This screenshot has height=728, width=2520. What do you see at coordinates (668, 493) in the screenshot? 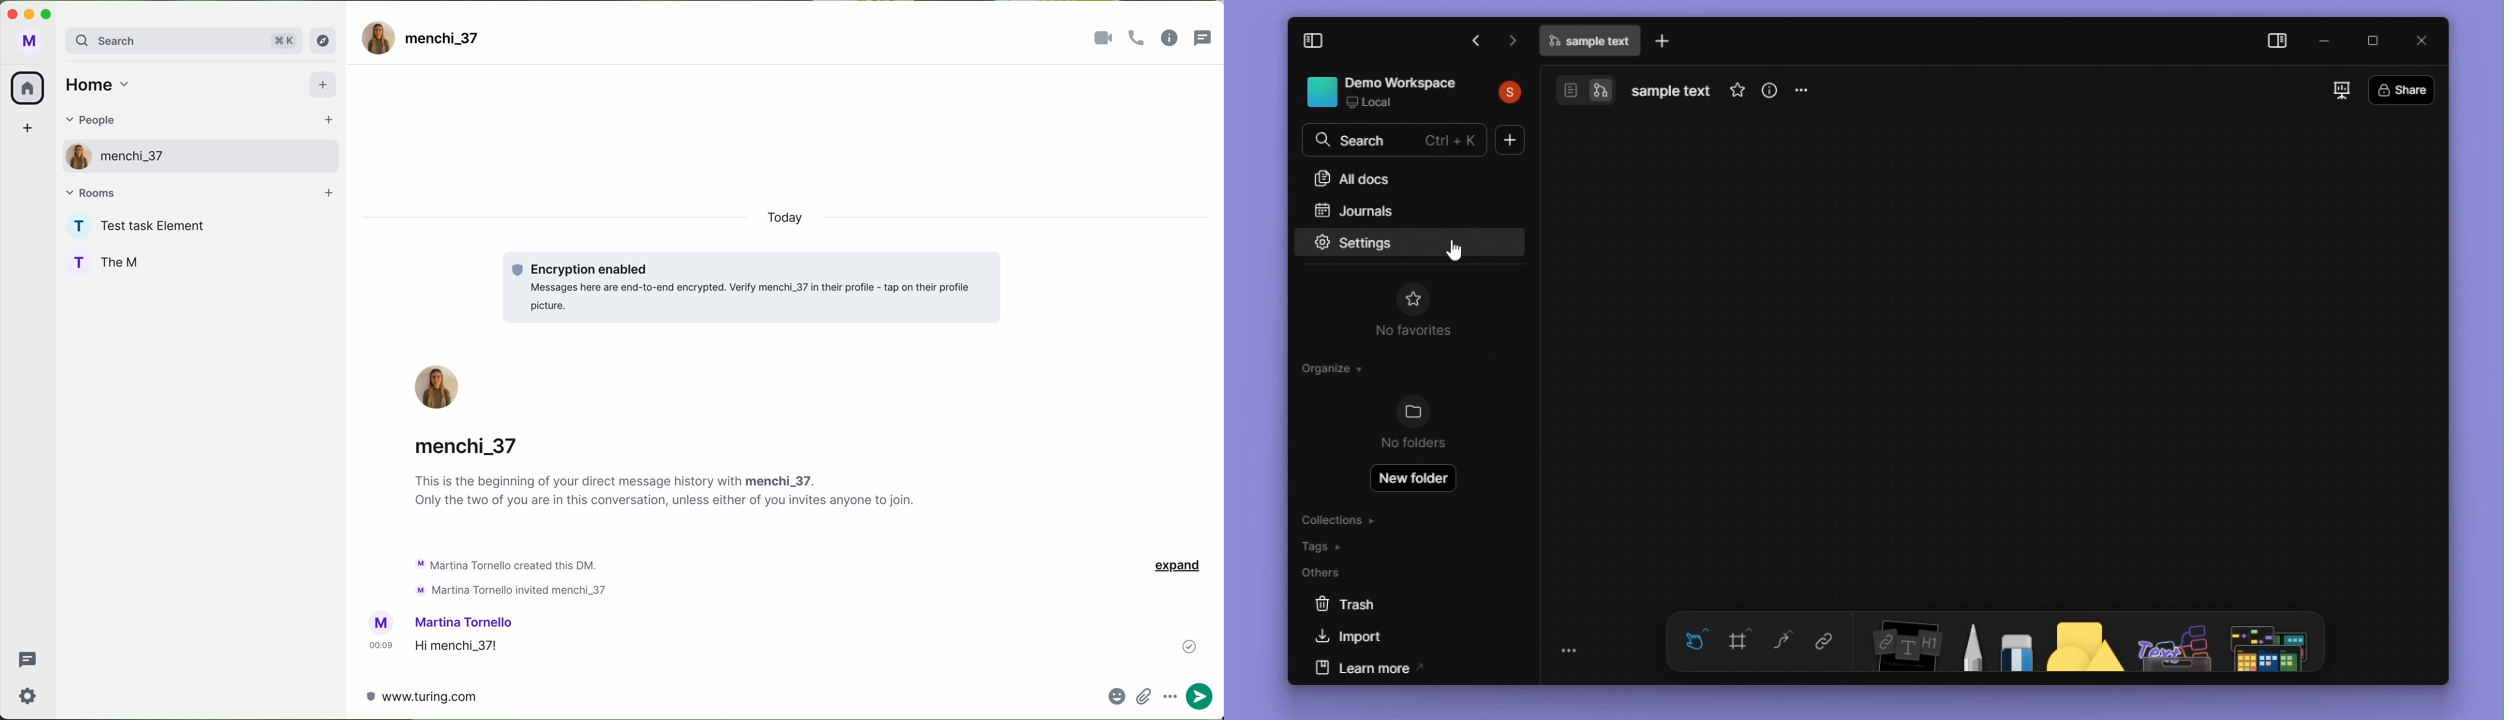
I see `notes` at bounding box center [668, 493].